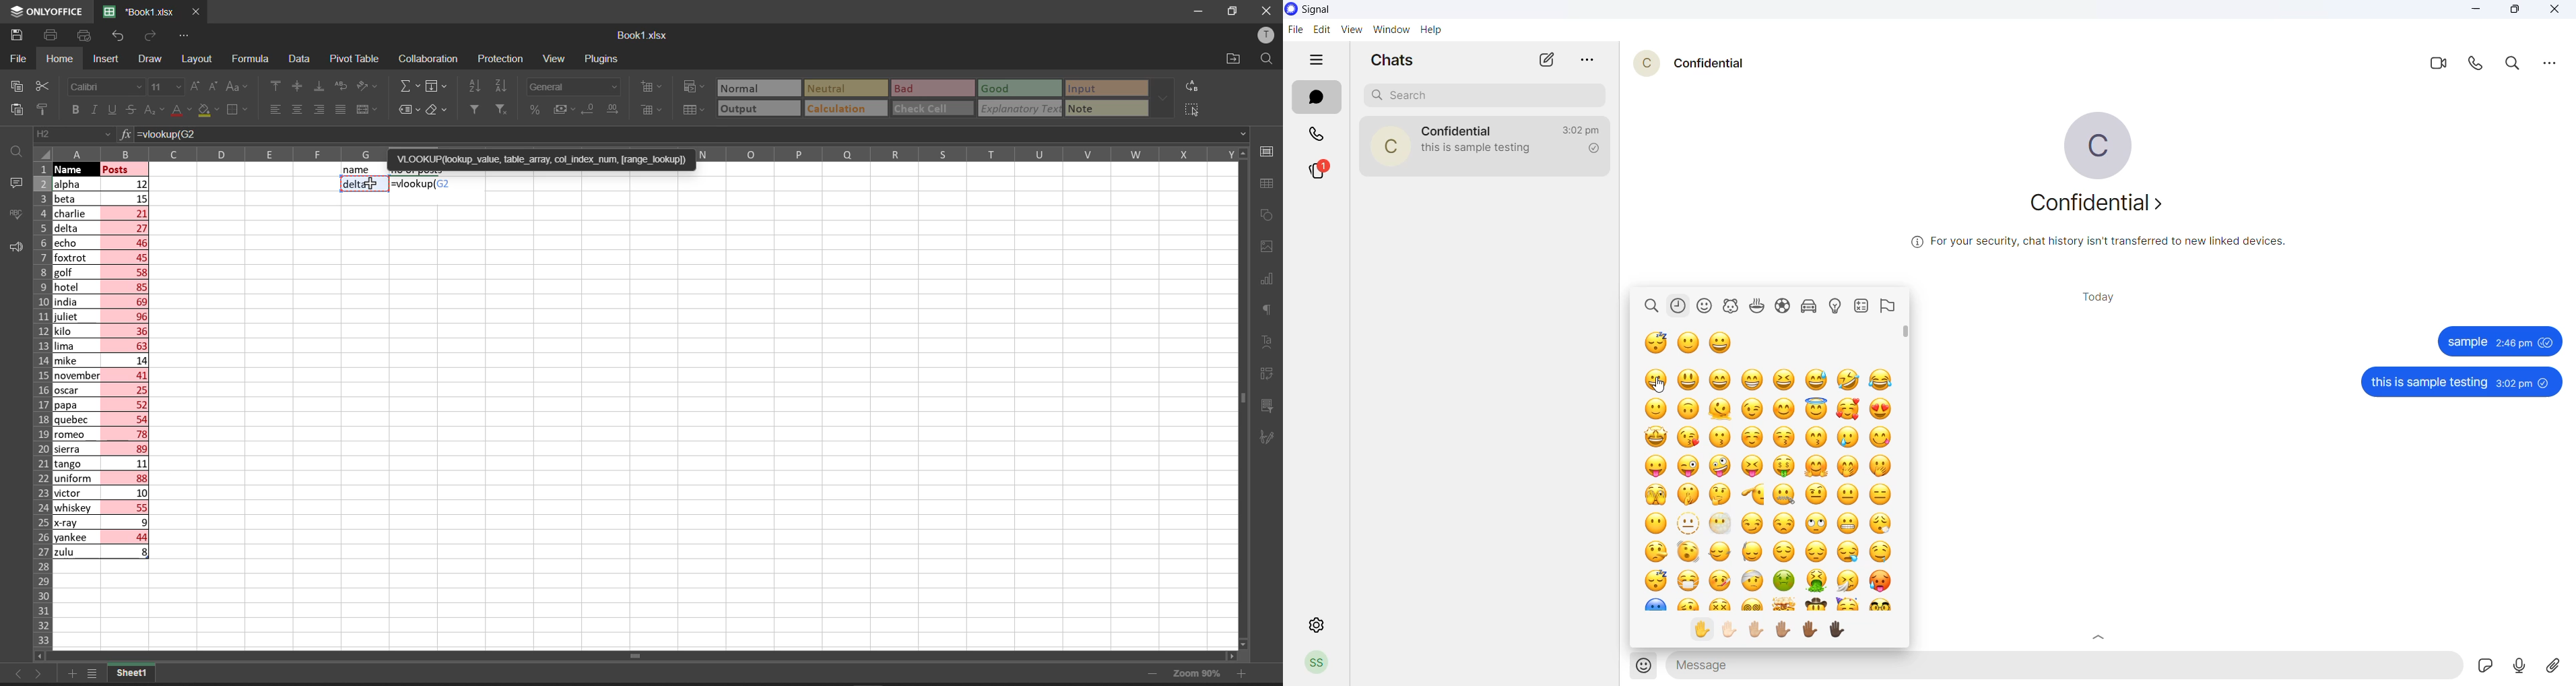 This screenshot has height=700, width=2576. I want to click on fill, so click(438, 87).